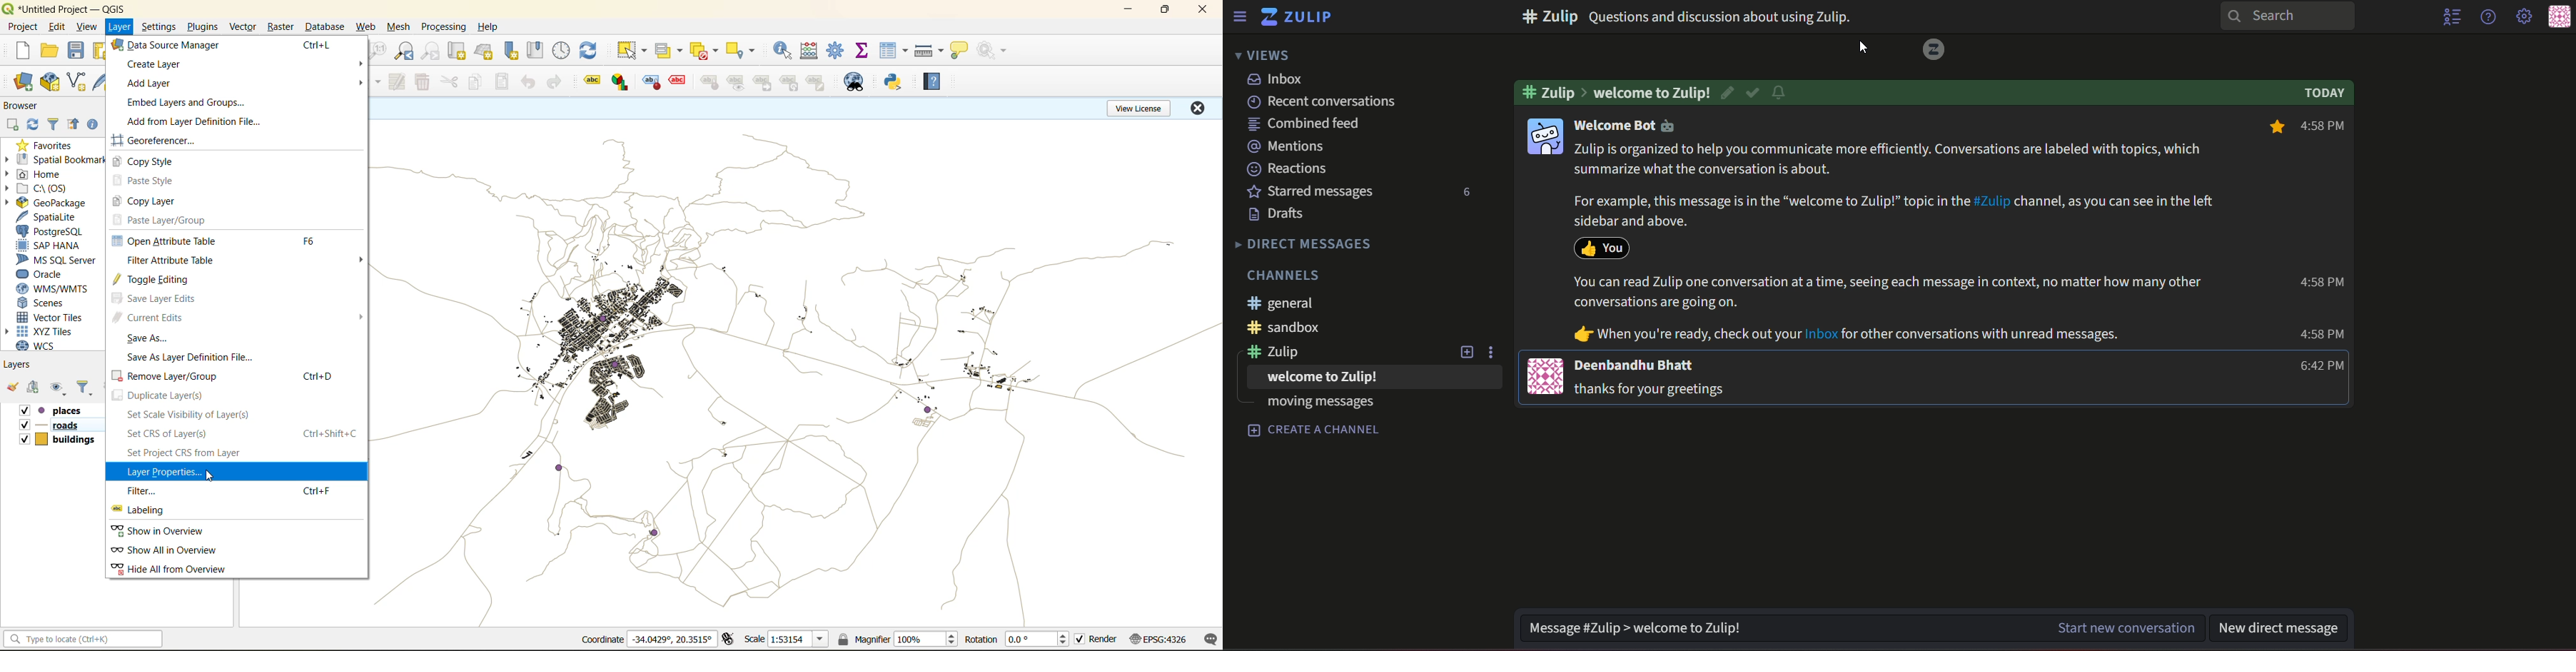 This screenshot has height=672, width=2576. I want to click on select value, so click(669, 52).